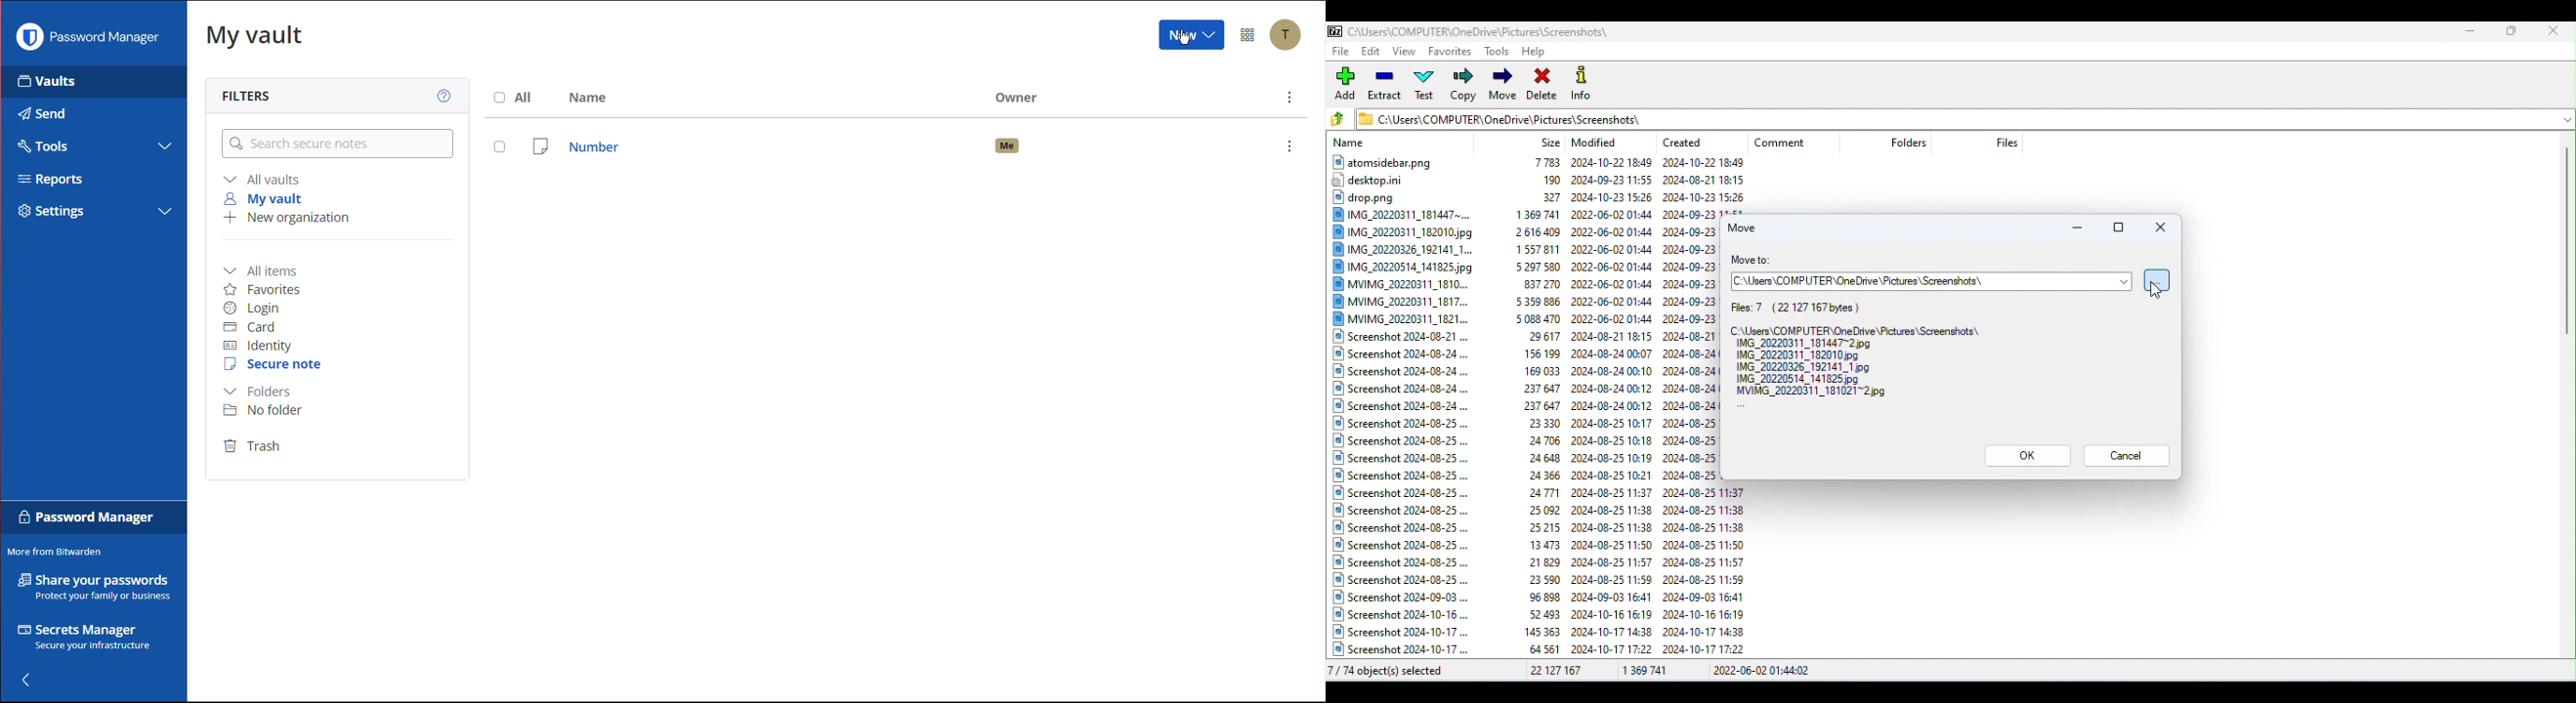 Image resolution: width=2576 pixels, height=728 pixels. I want to click on Add, so click(1348, 84).